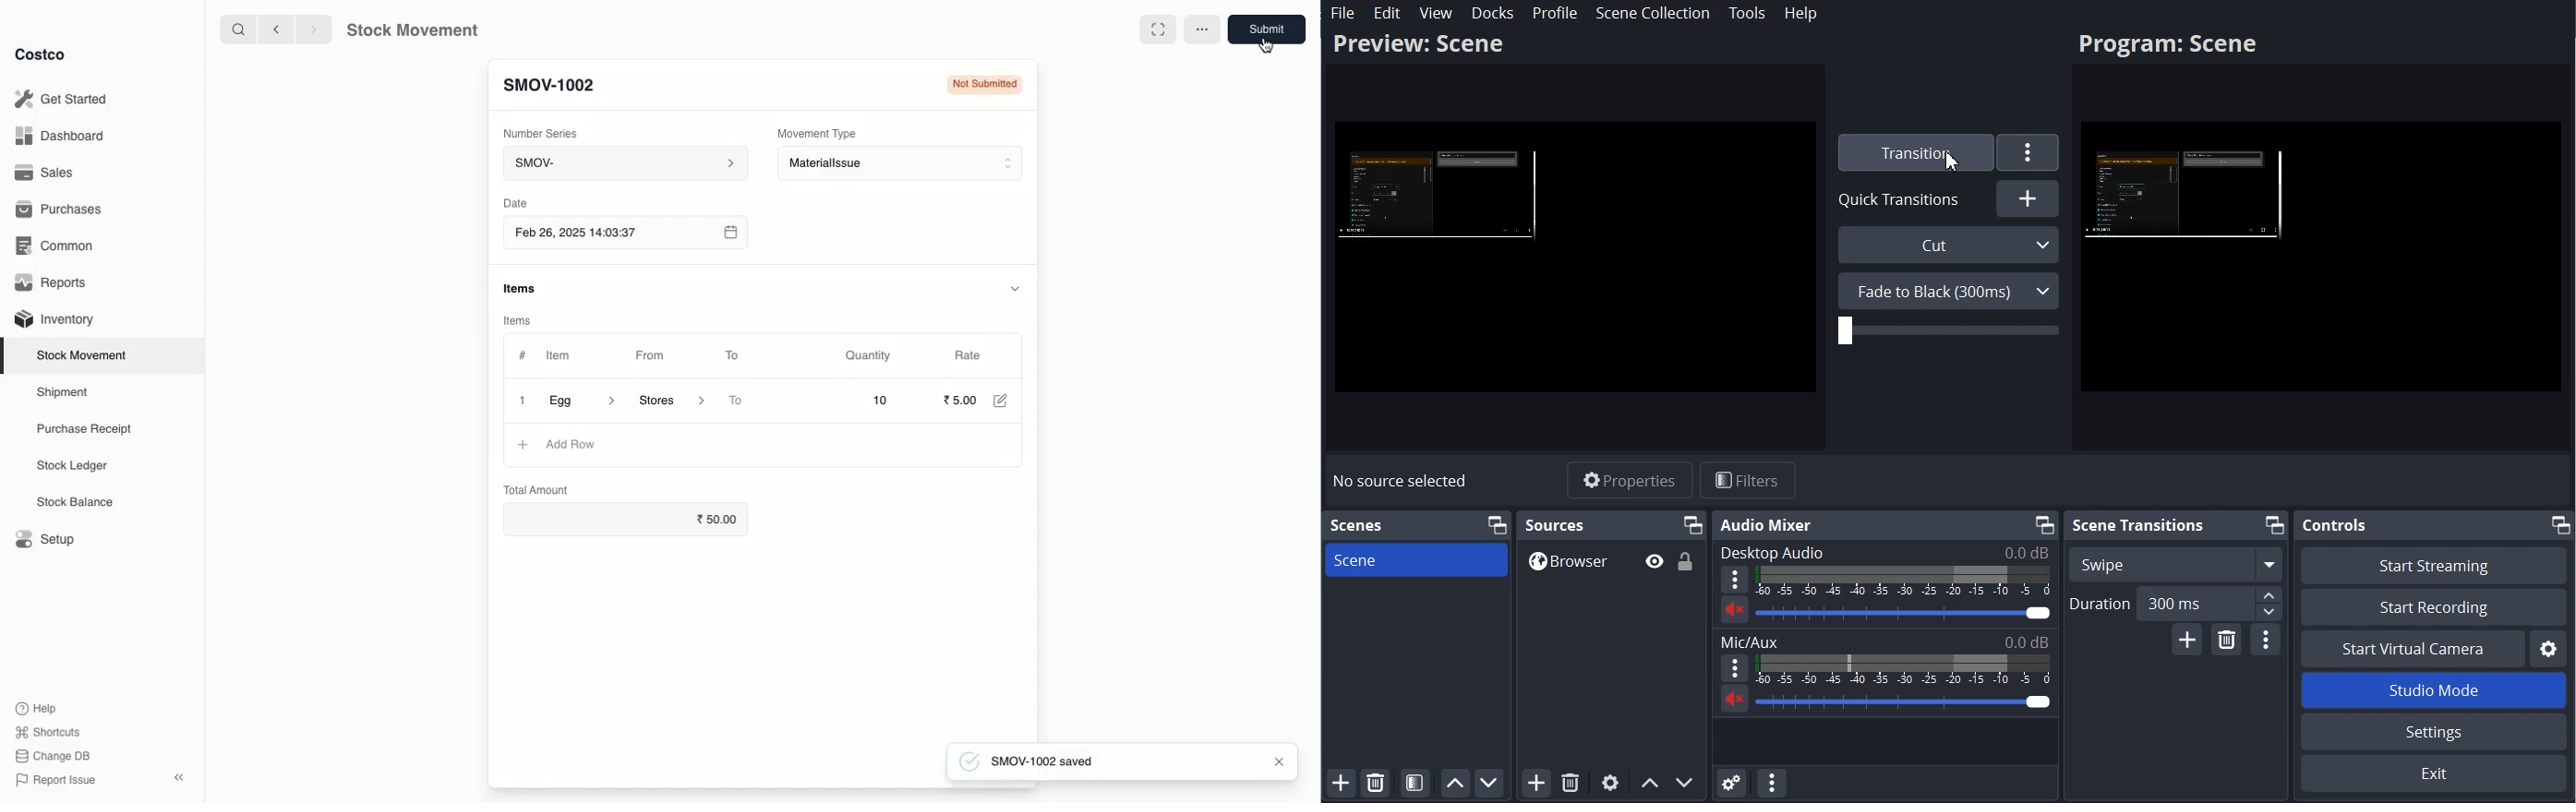  Describe the element at coordinates (522, 444) in the screenshot. I see `+` at that location.